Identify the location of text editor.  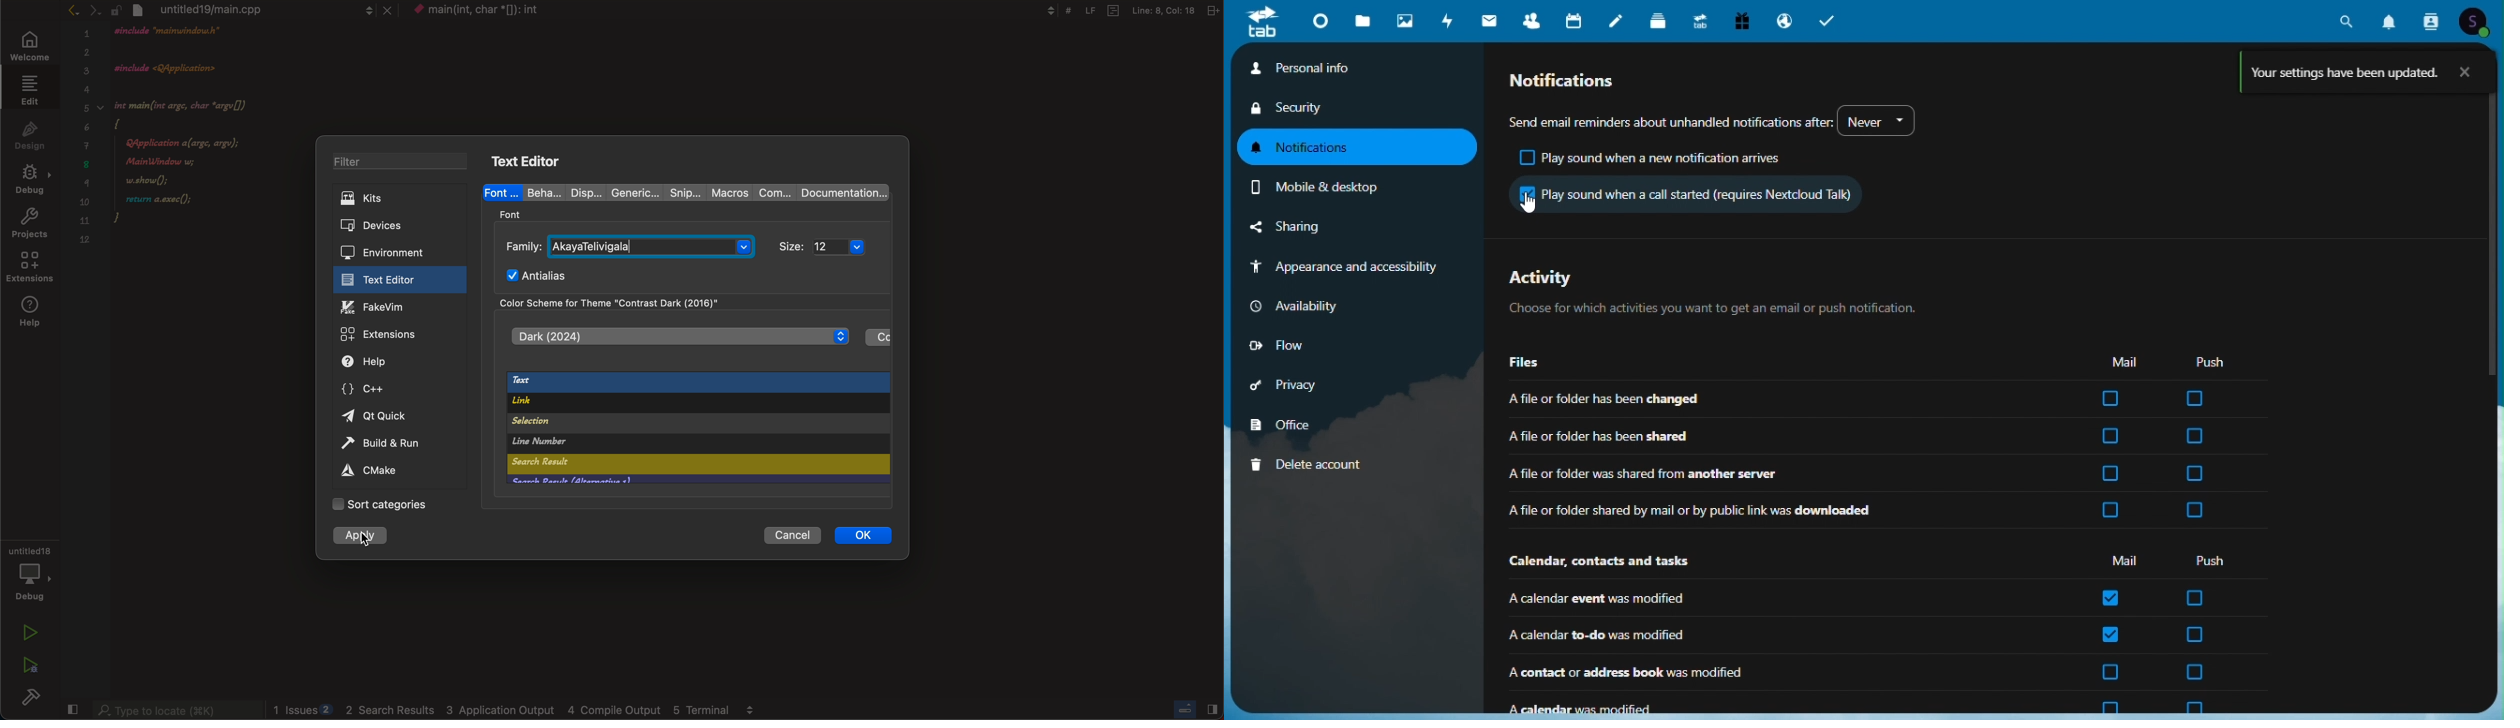
(393, 280).